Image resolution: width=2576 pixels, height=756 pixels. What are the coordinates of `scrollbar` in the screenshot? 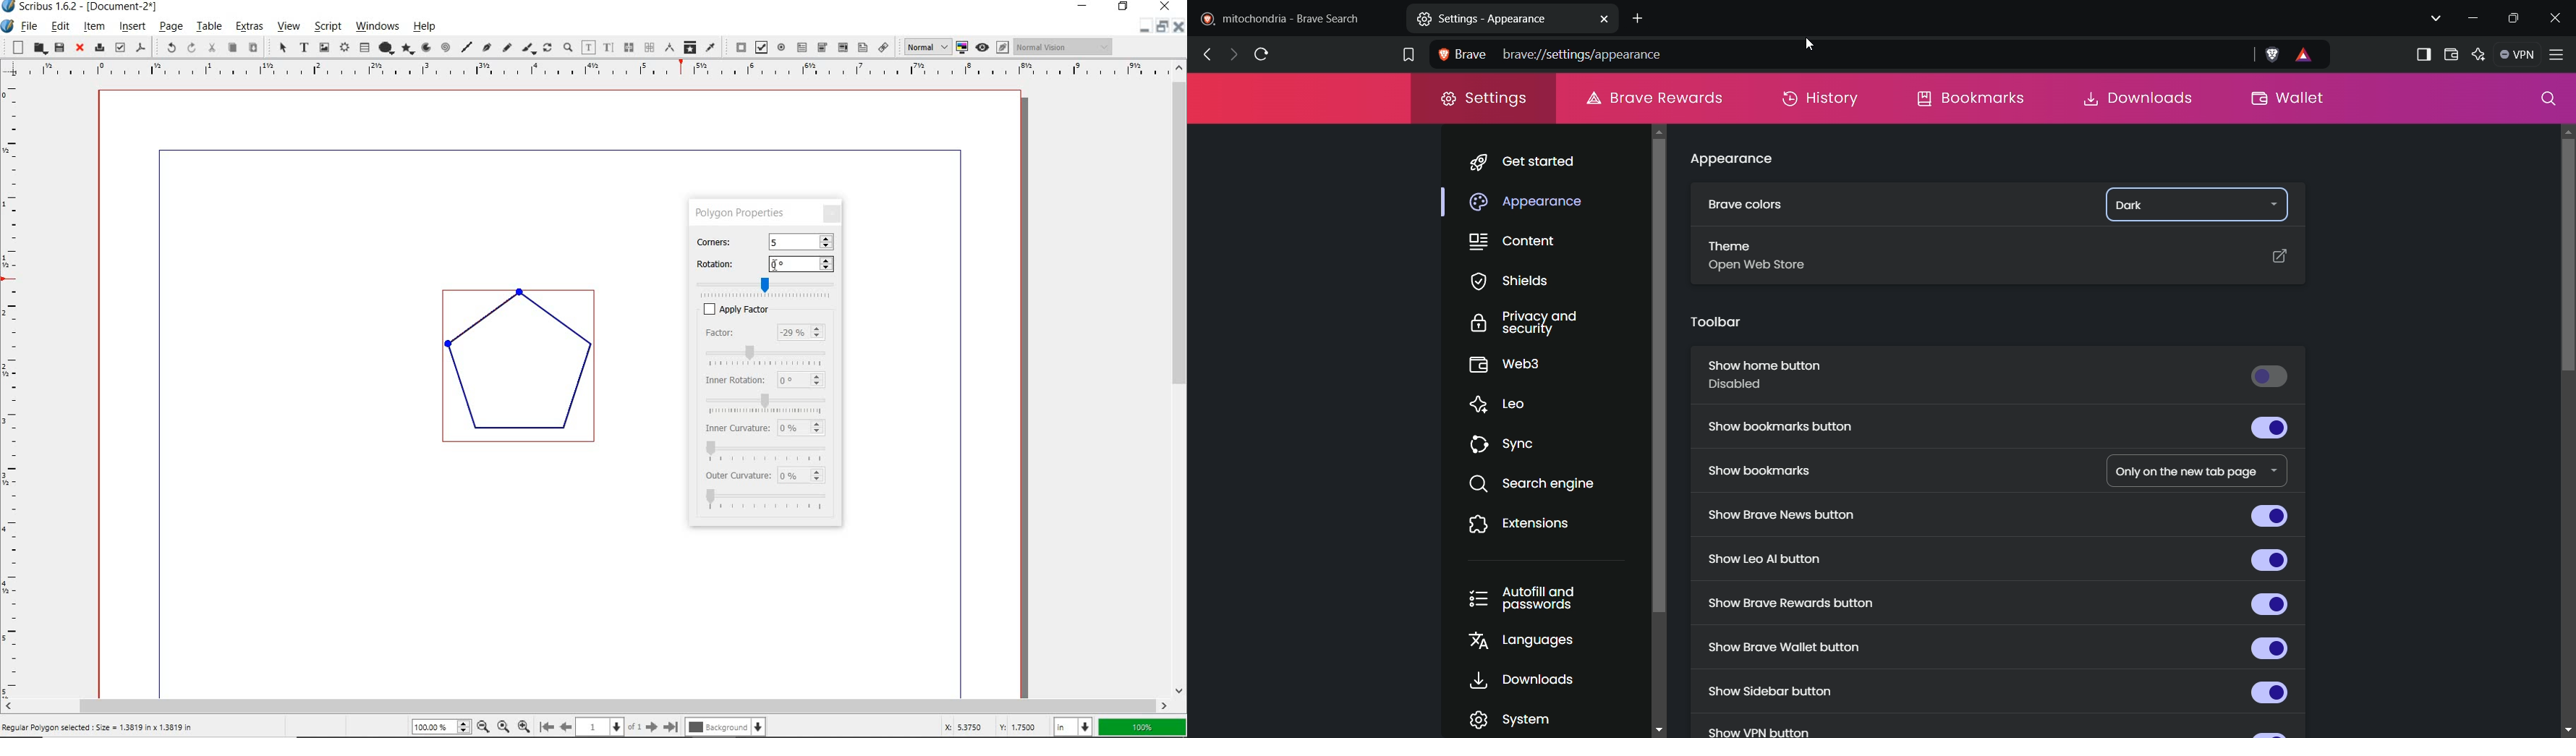 It's located at (585, 705).